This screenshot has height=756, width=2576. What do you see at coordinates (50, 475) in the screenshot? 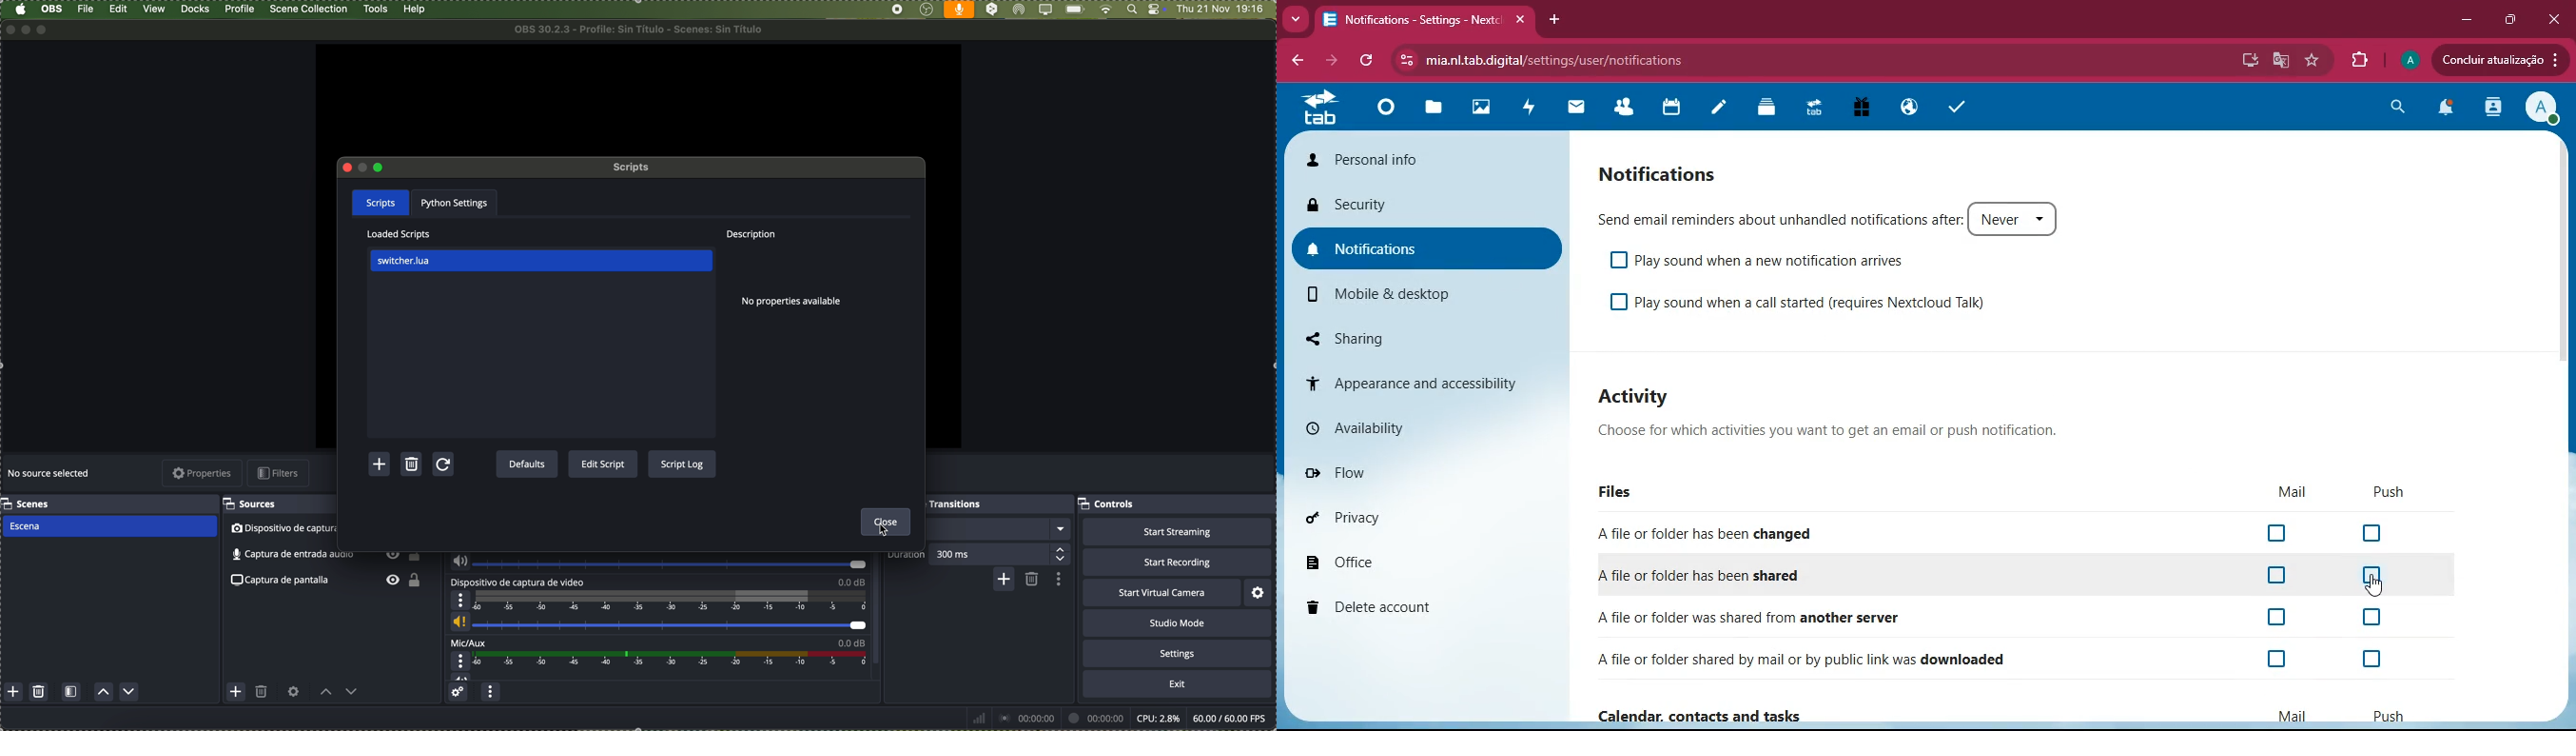
I see `no source selected` at bounding box center [50, 475].